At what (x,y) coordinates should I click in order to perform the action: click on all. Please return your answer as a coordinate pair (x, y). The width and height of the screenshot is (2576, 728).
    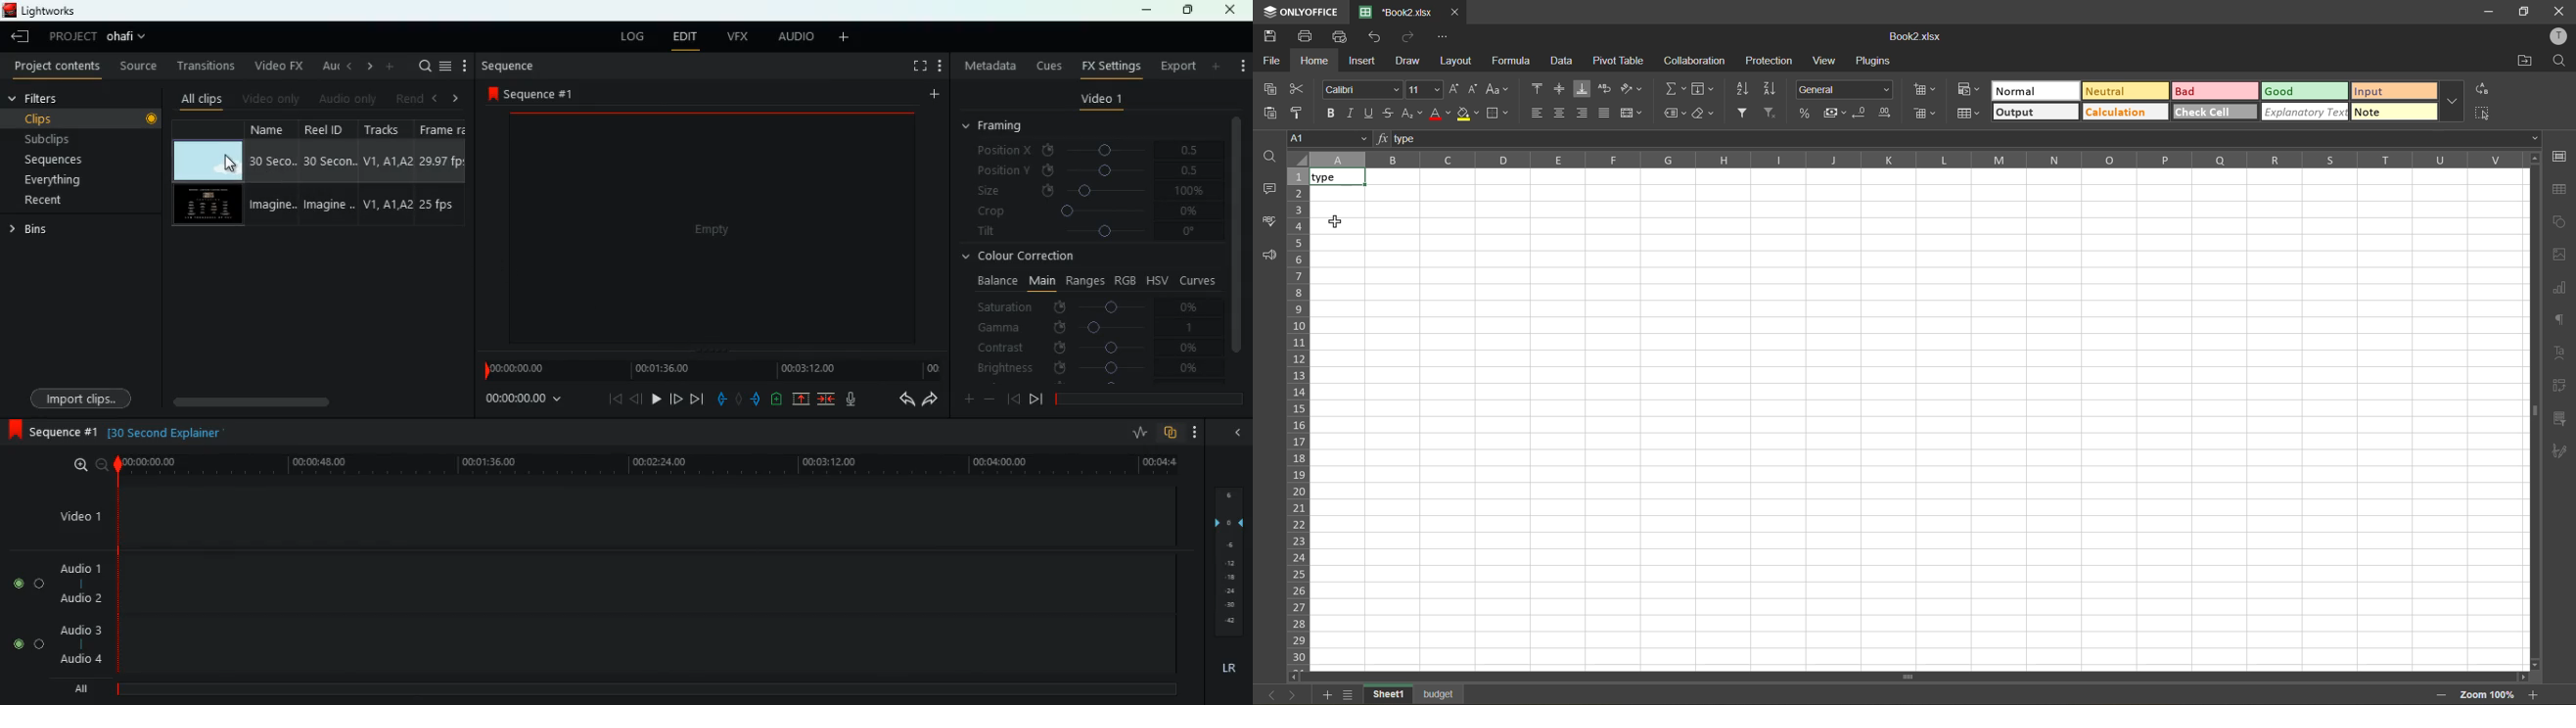
    Looking at the image, I should click on (88, 688).